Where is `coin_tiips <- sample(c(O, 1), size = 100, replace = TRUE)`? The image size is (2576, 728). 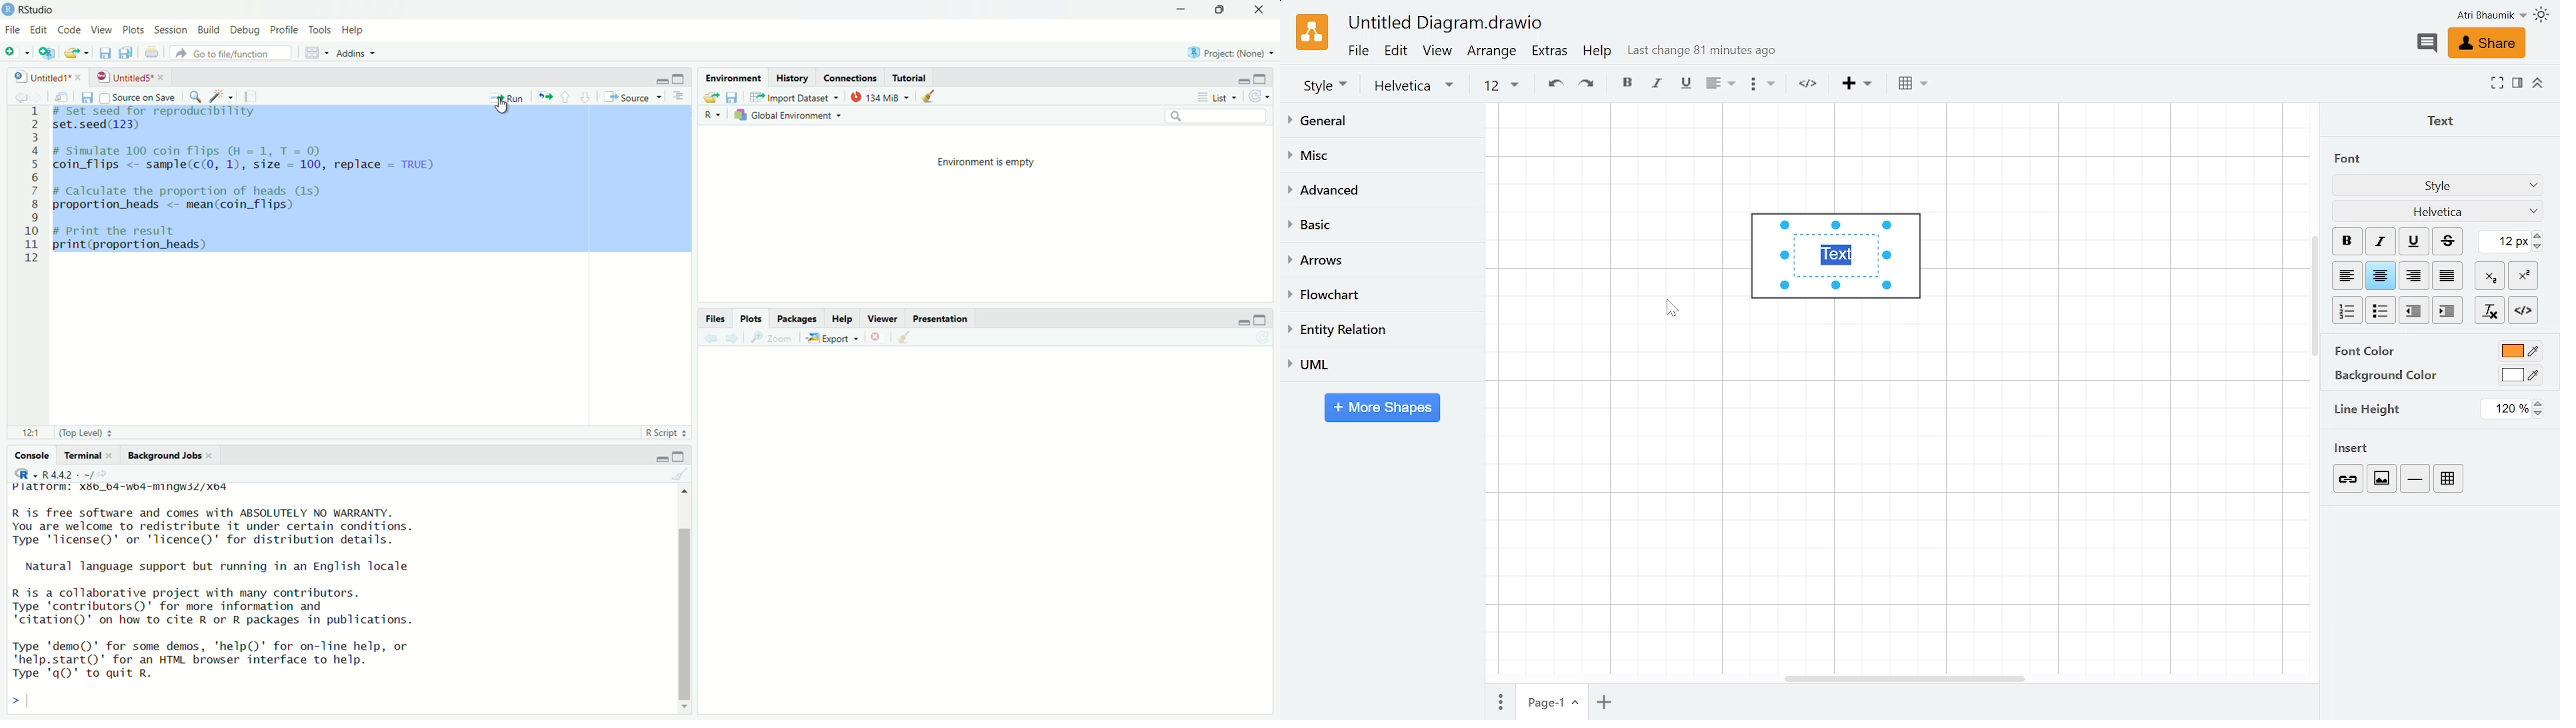
coin_tiips <- sample(c(O, 1), size = 100, replace = TRUE) is located at coordinates (251, 165).